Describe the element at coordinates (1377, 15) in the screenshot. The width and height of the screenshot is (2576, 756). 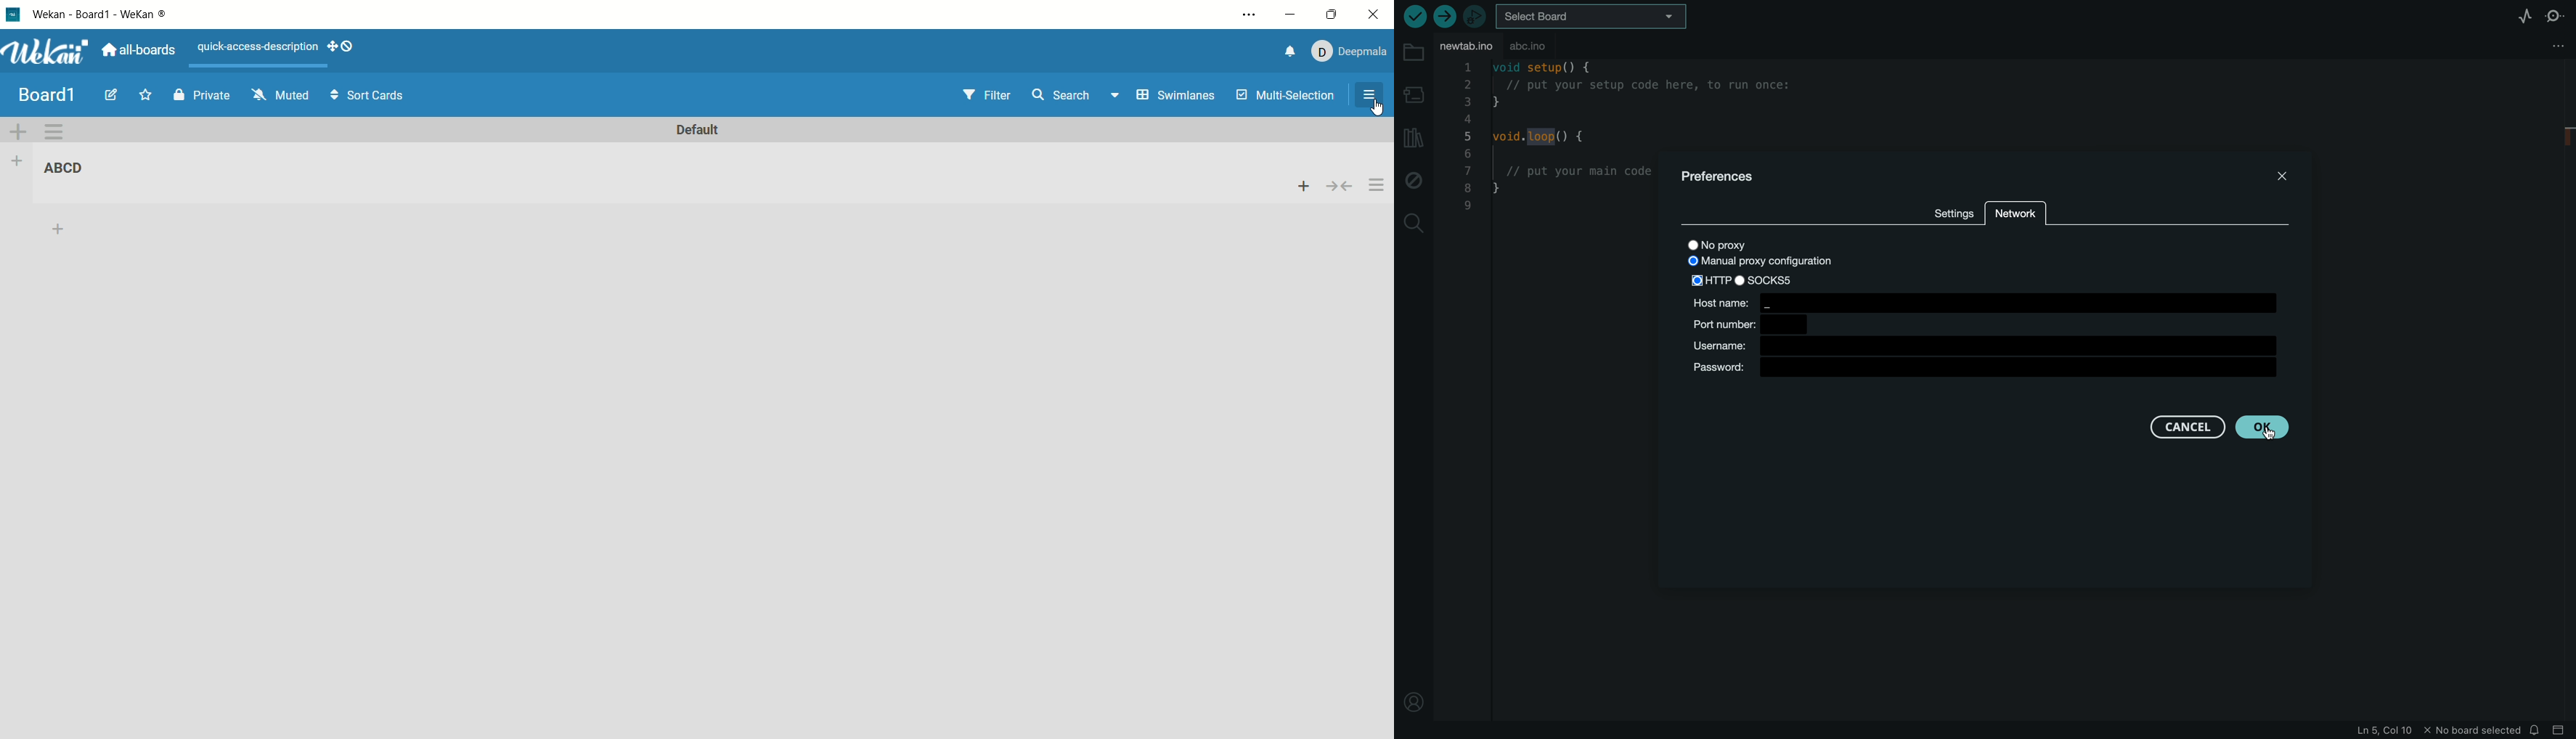
I see `close` at that location.